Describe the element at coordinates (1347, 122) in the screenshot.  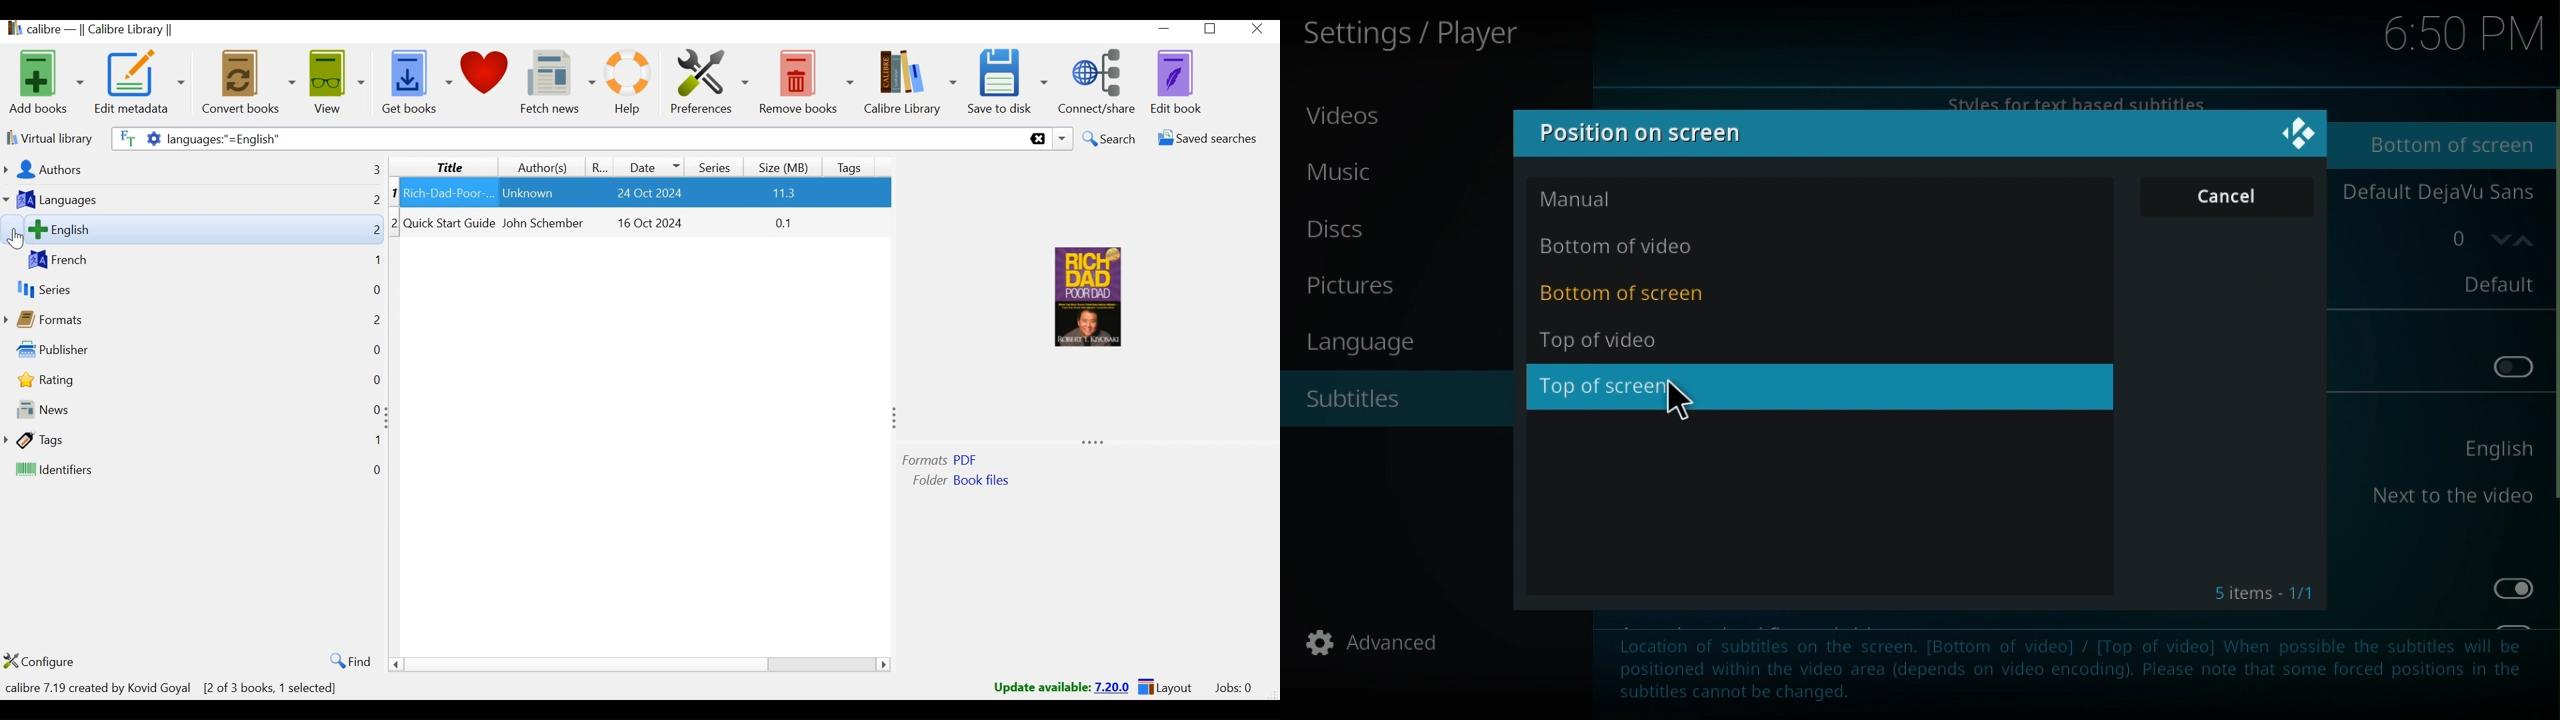
I see `Video` at that location.